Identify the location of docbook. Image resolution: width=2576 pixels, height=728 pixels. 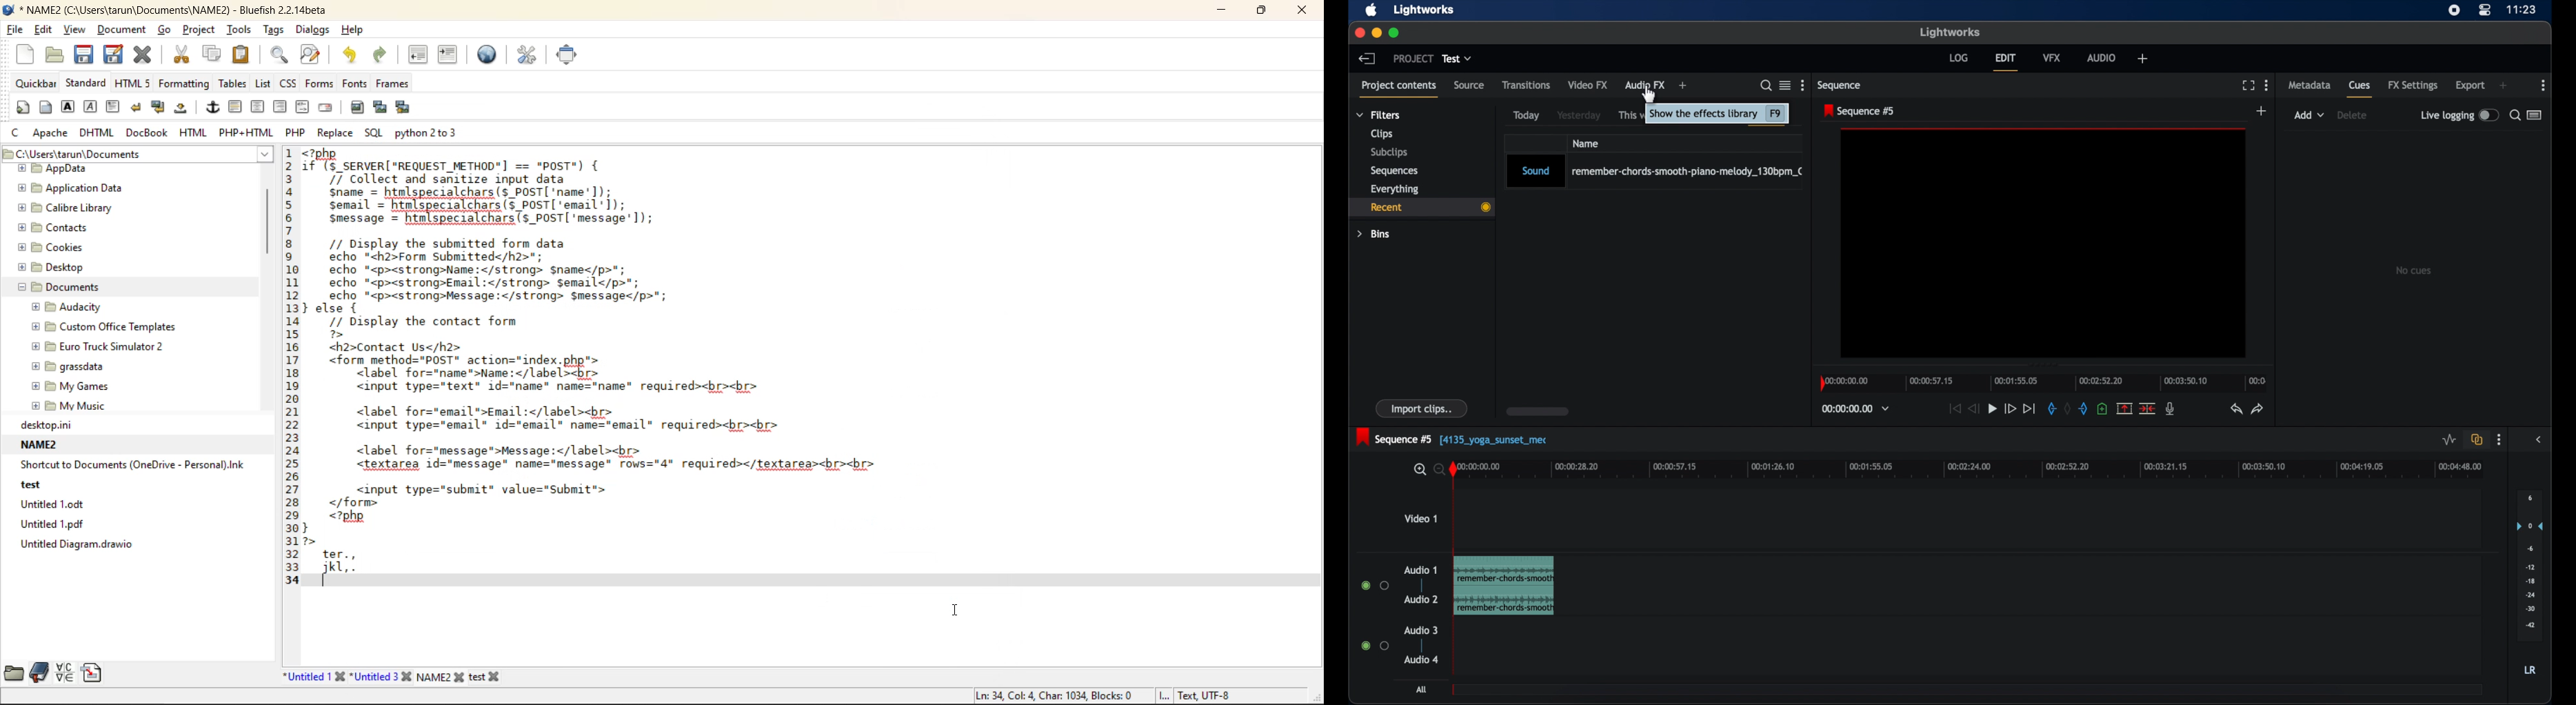
(147, 133).